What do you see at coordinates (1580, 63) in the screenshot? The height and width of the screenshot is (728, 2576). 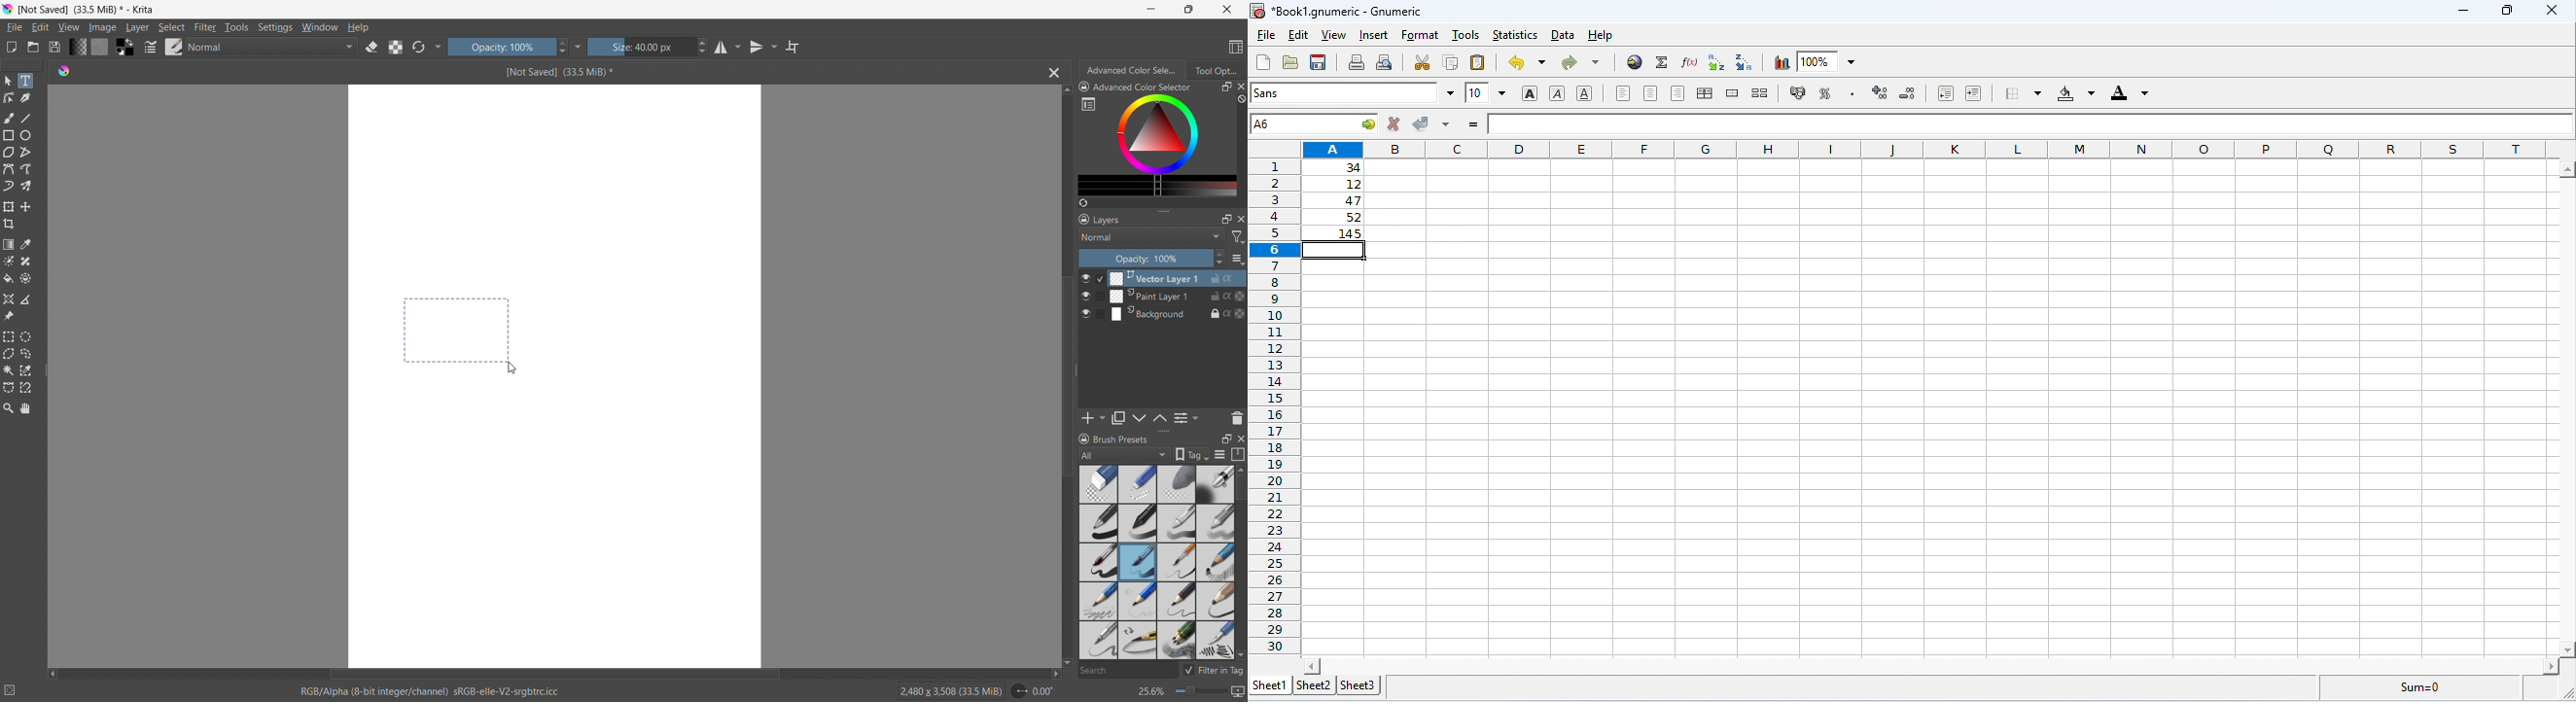 I see `redo` at bounding box center [1580, 63].